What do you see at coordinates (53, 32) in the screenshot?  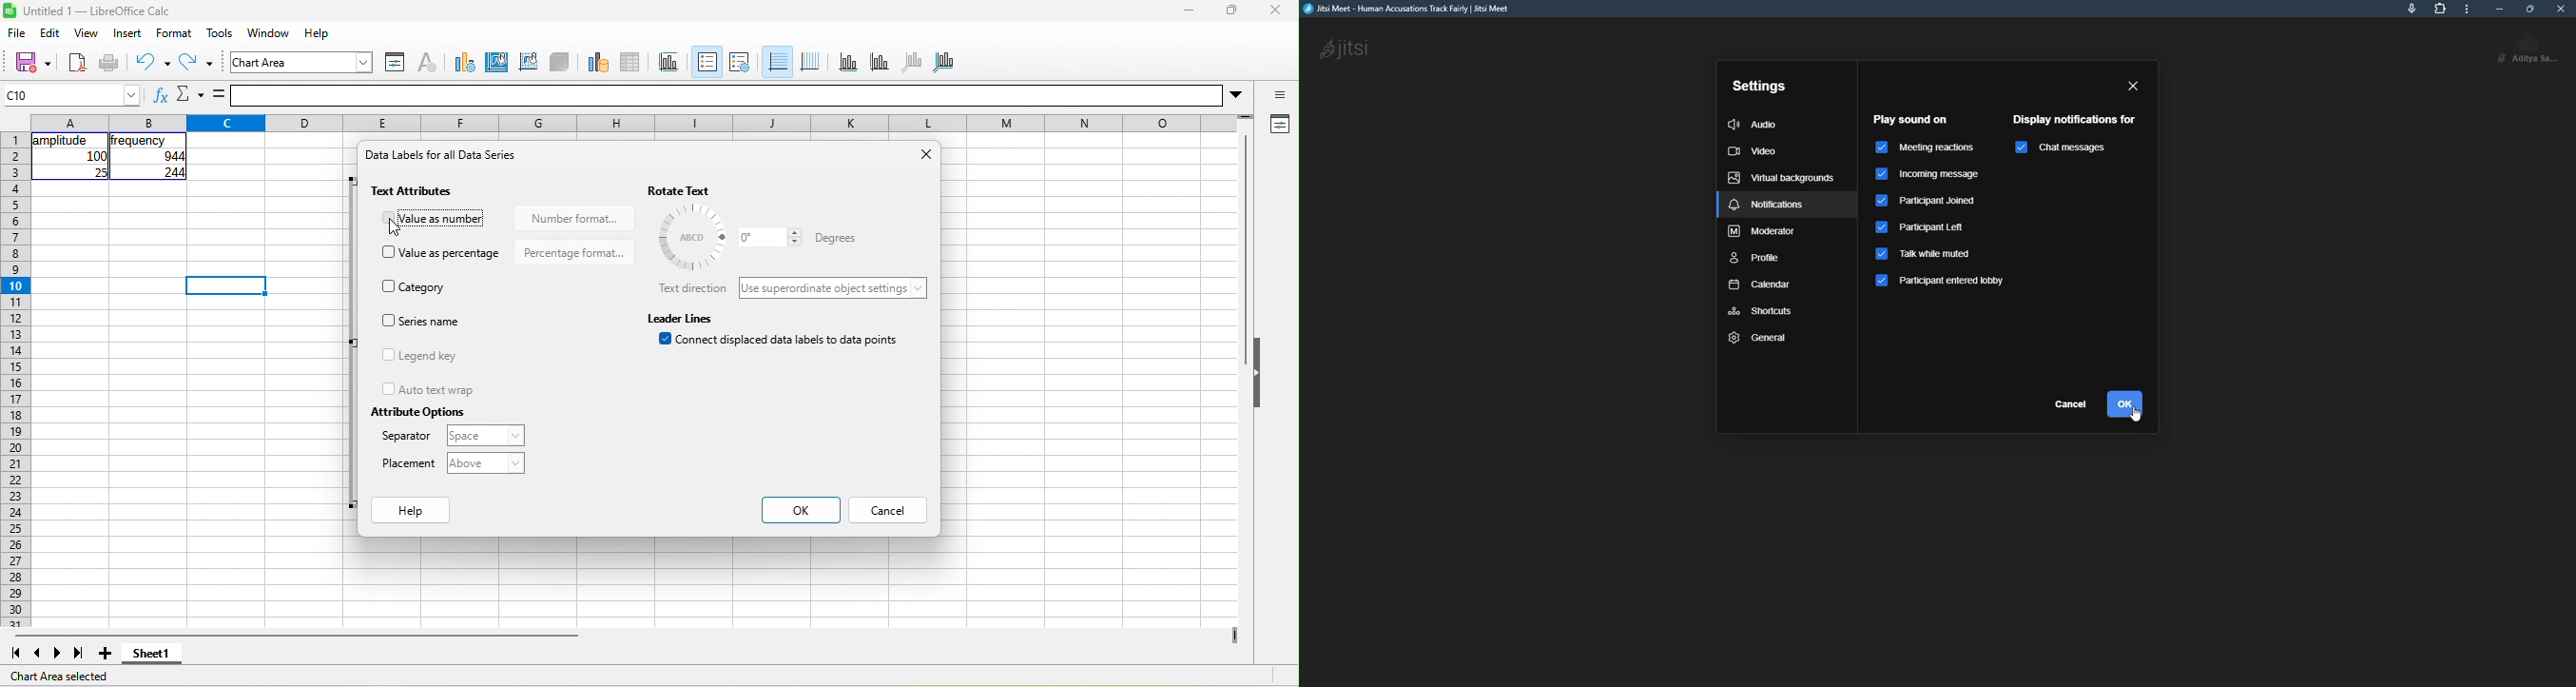 I see `edit` at bounding box center [53, 32].